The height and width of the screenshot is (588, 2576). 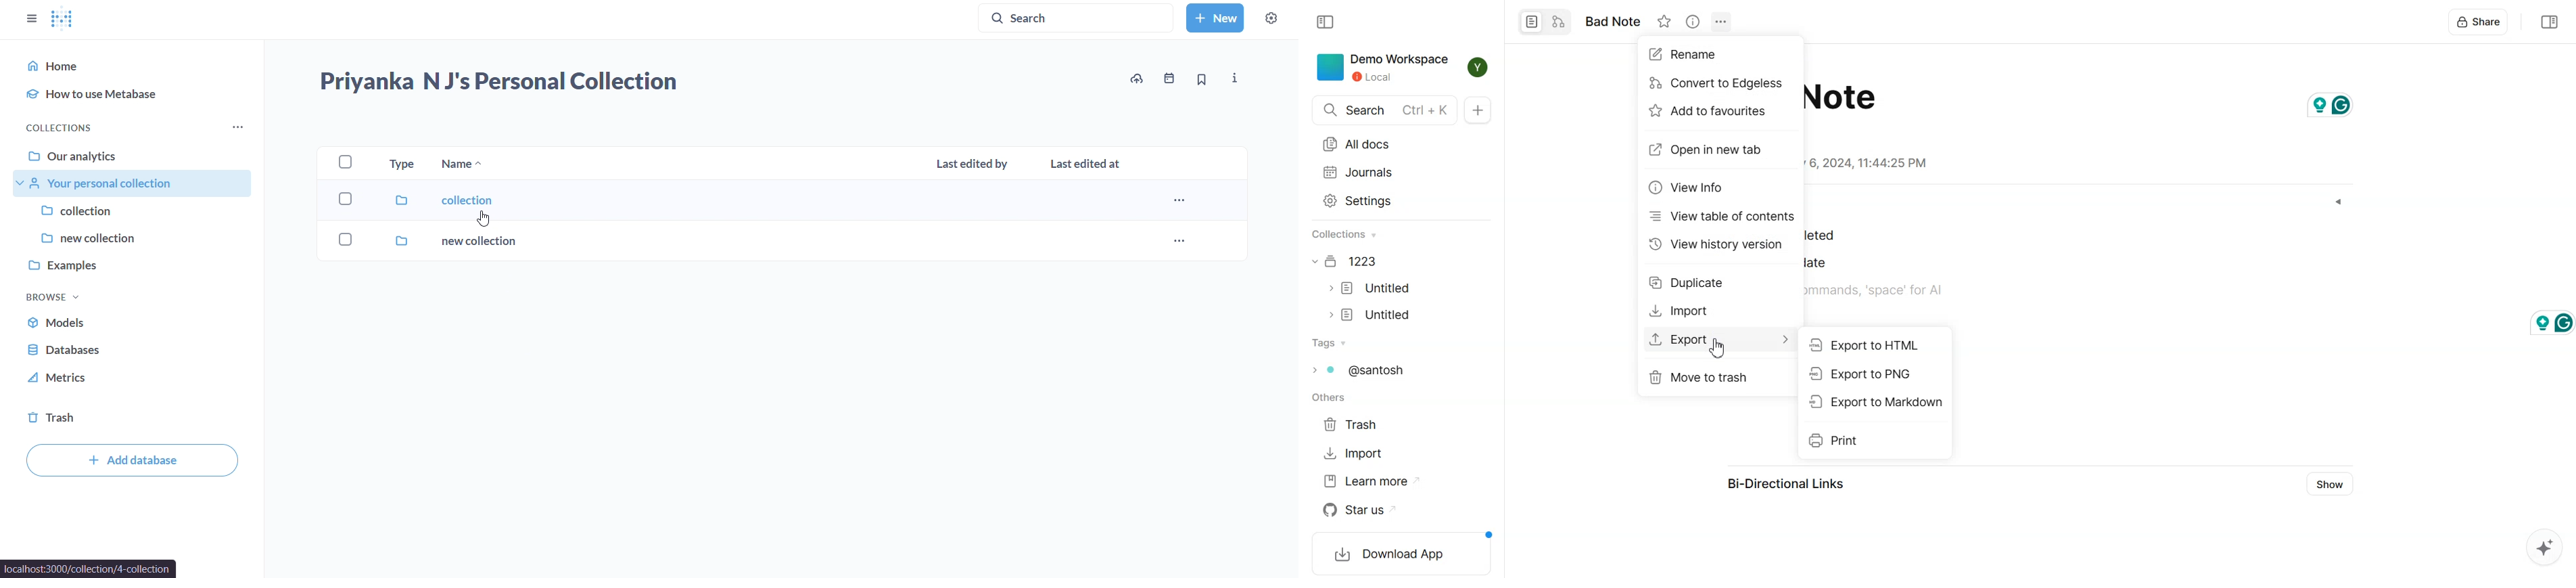 I want to click on search, so click(x=1079, y=17).